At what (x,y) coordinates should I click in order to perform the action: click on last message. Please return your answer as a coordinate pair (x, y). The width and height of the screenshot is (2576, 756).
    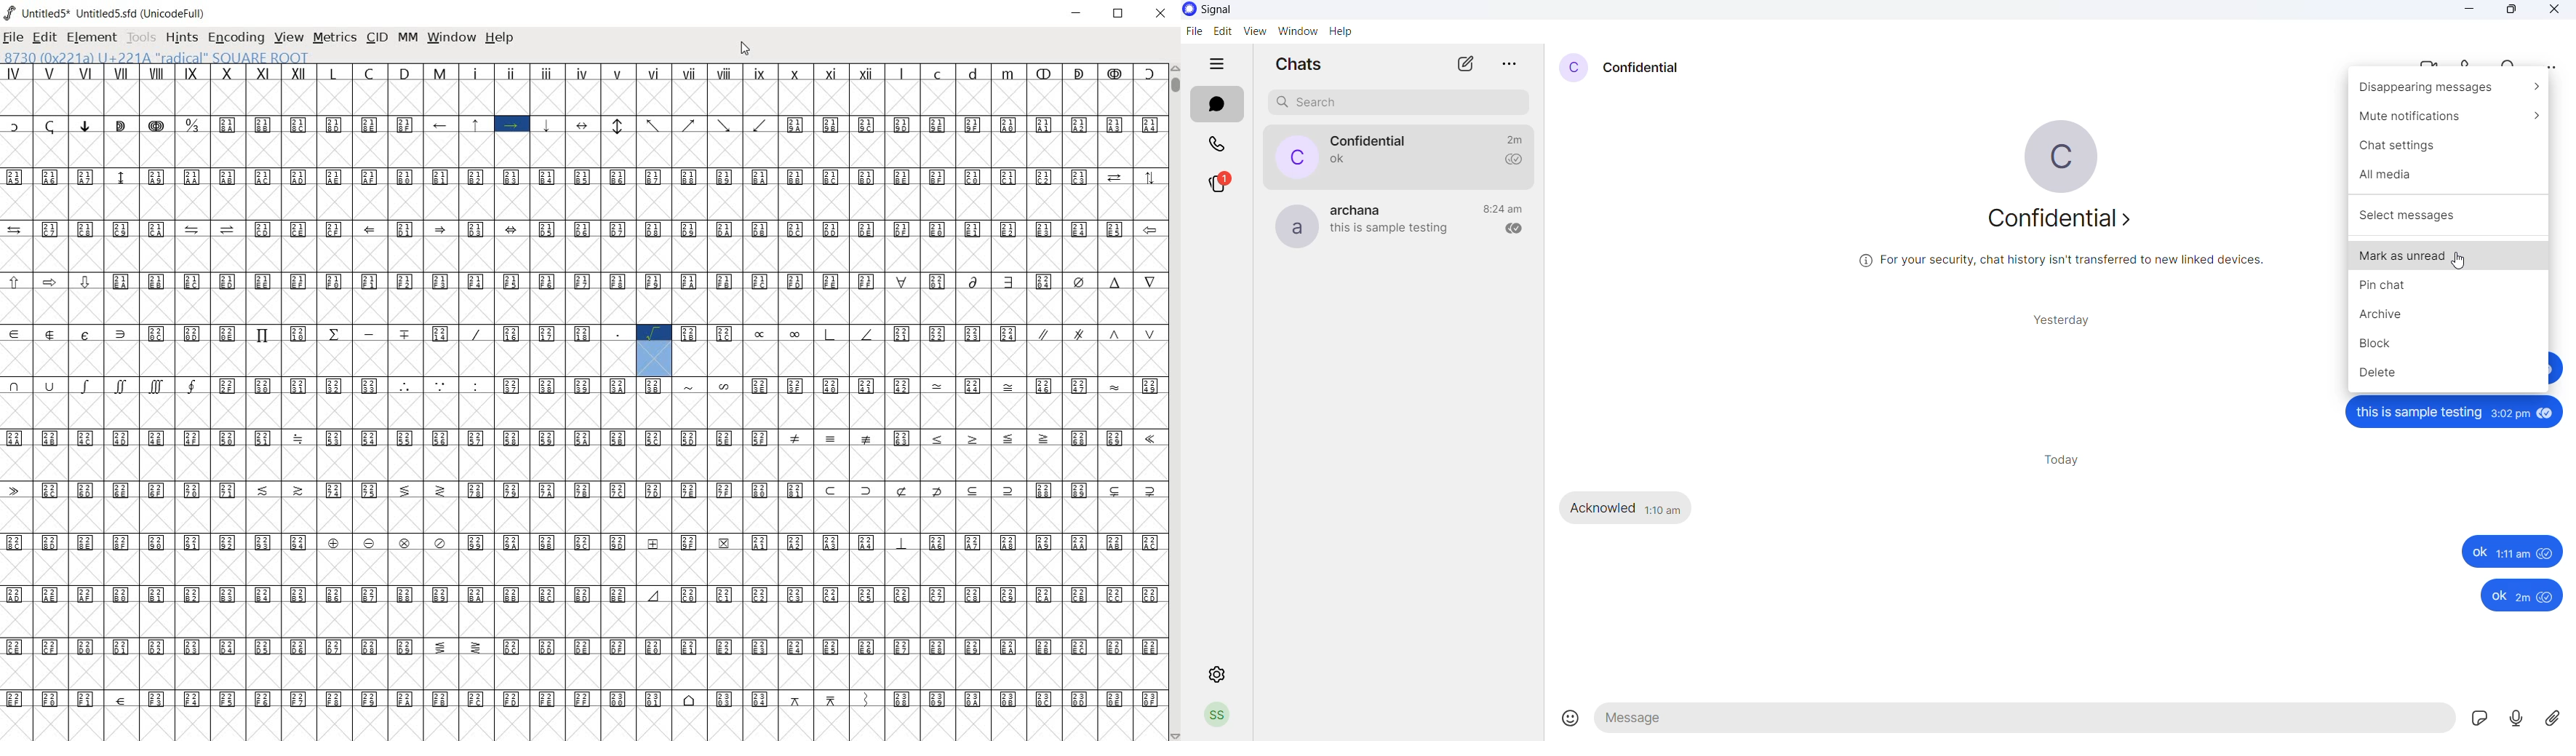
    Looking at the image, I should click on (1389, 231).